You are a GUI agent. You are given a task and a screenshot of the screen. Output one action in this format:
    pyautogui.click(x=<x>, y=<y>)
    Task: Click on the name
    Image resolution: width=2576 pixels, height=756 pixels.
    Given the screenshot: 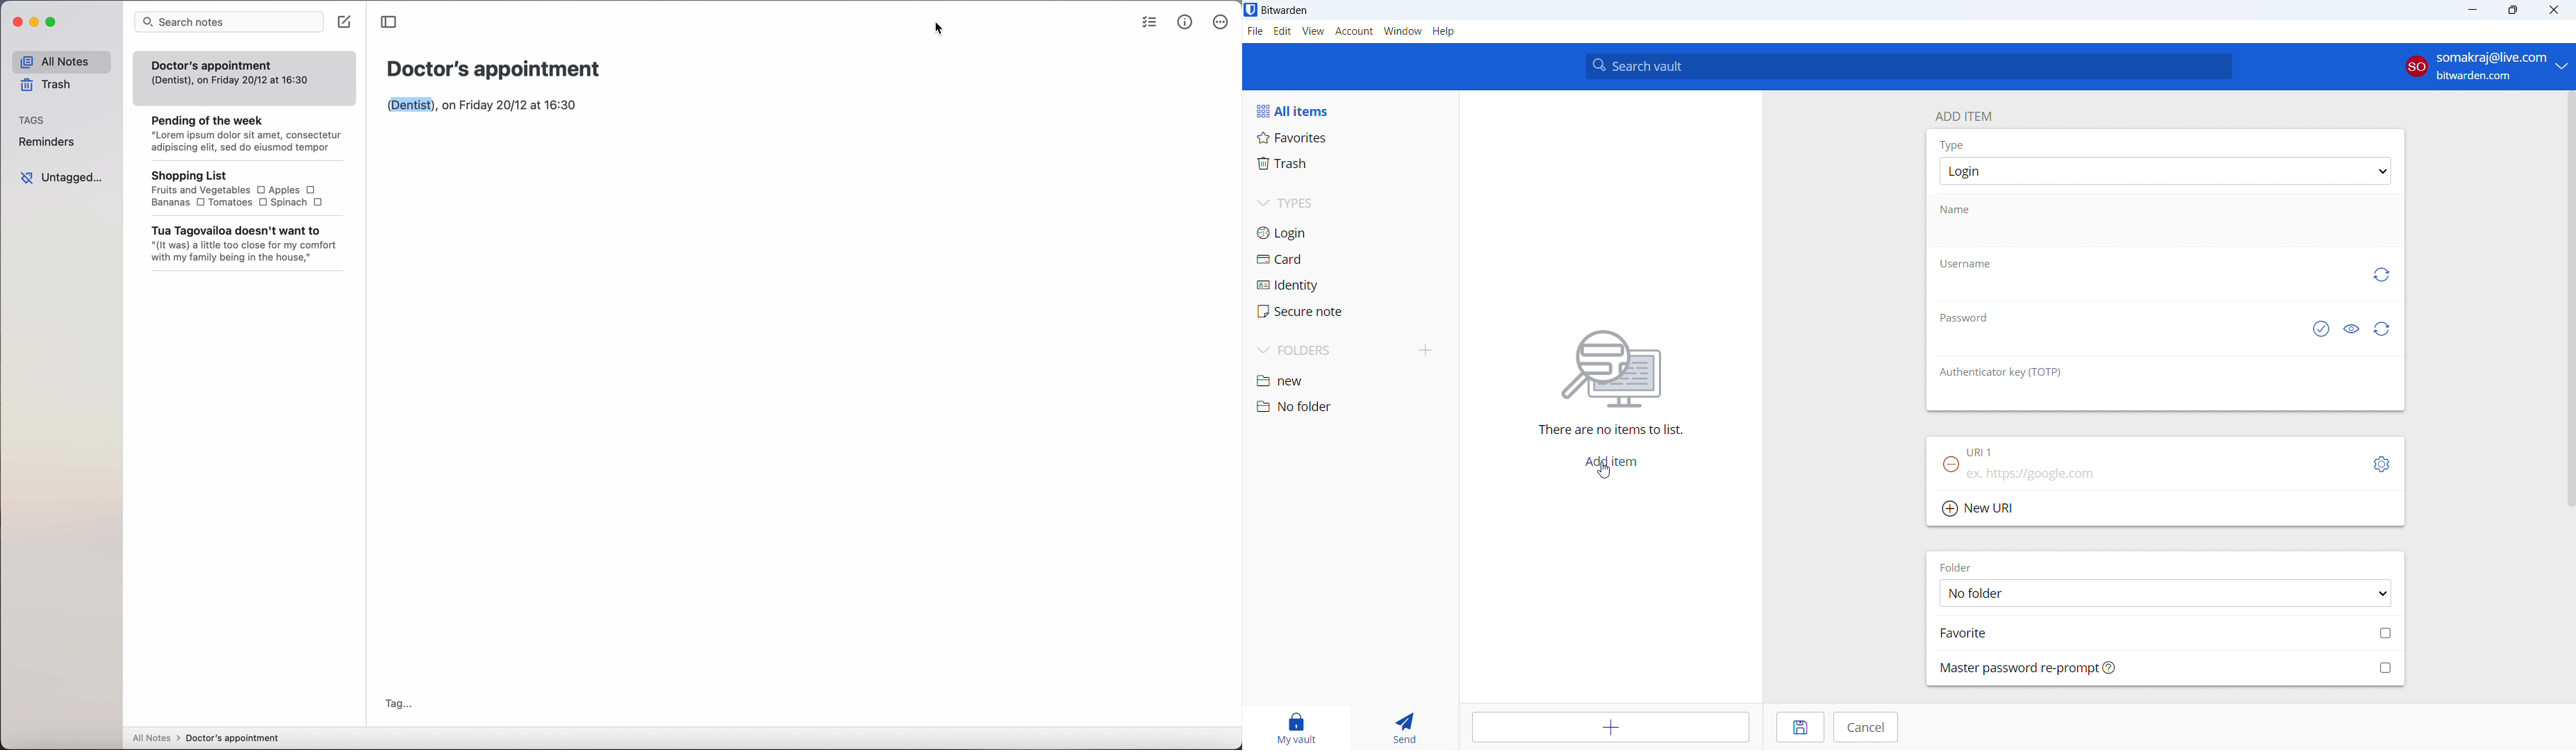 What is the action you would take?
    pyautogui.click(x=1964, y=209)
    